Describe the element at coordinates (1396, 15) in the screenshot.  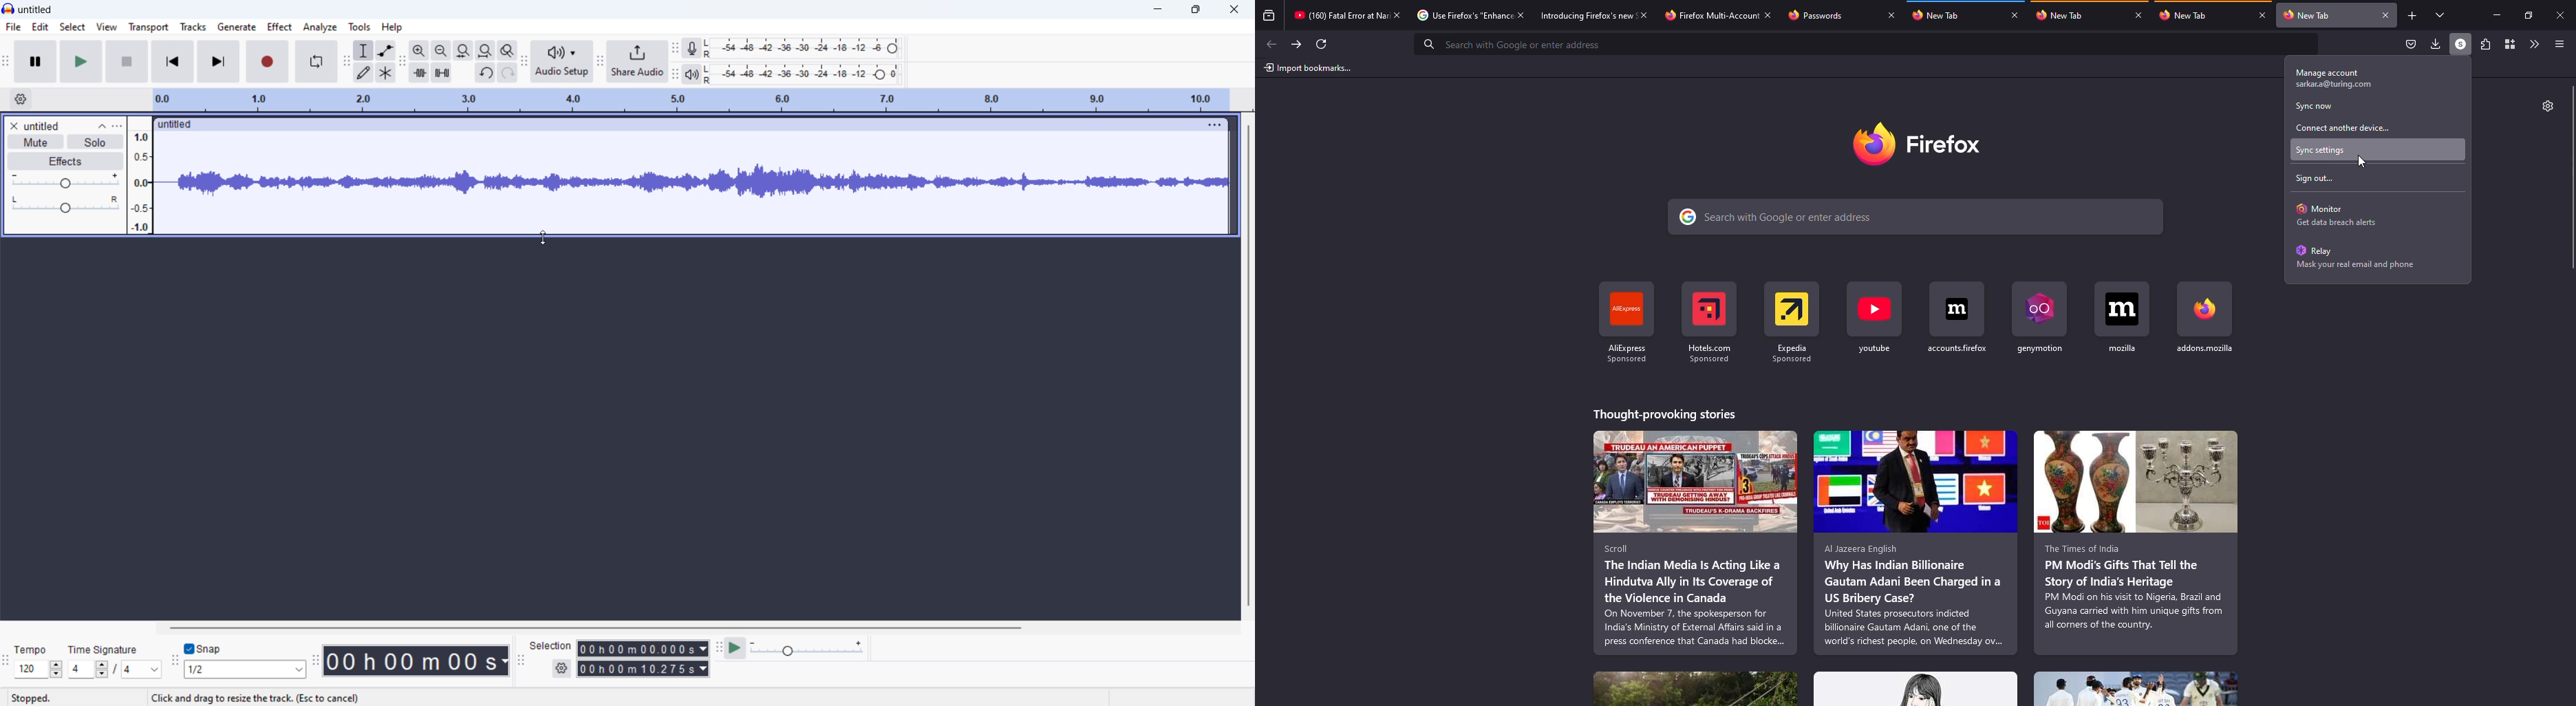
I see `close` at that location.